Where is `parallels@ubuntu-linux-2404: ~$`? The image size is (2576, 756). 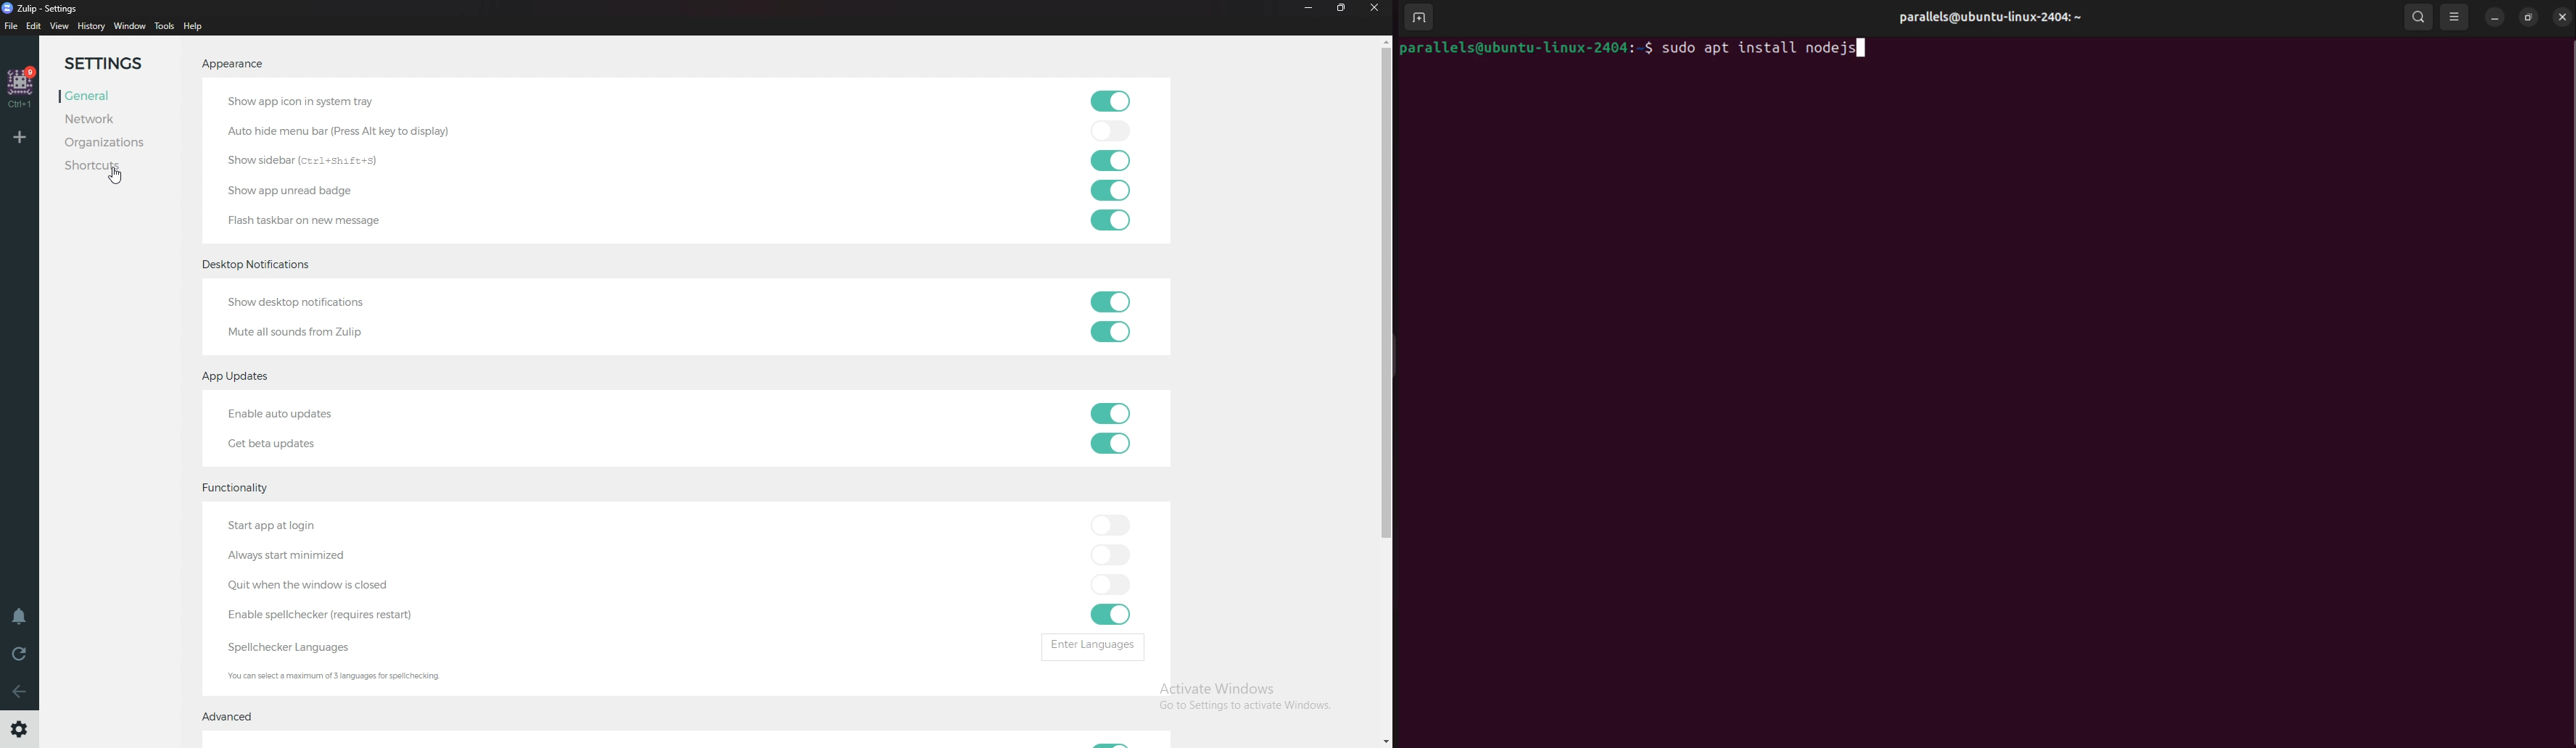
parallels@ubuntu-linux-2404: ~$ is located at coordinates (1524, 47).